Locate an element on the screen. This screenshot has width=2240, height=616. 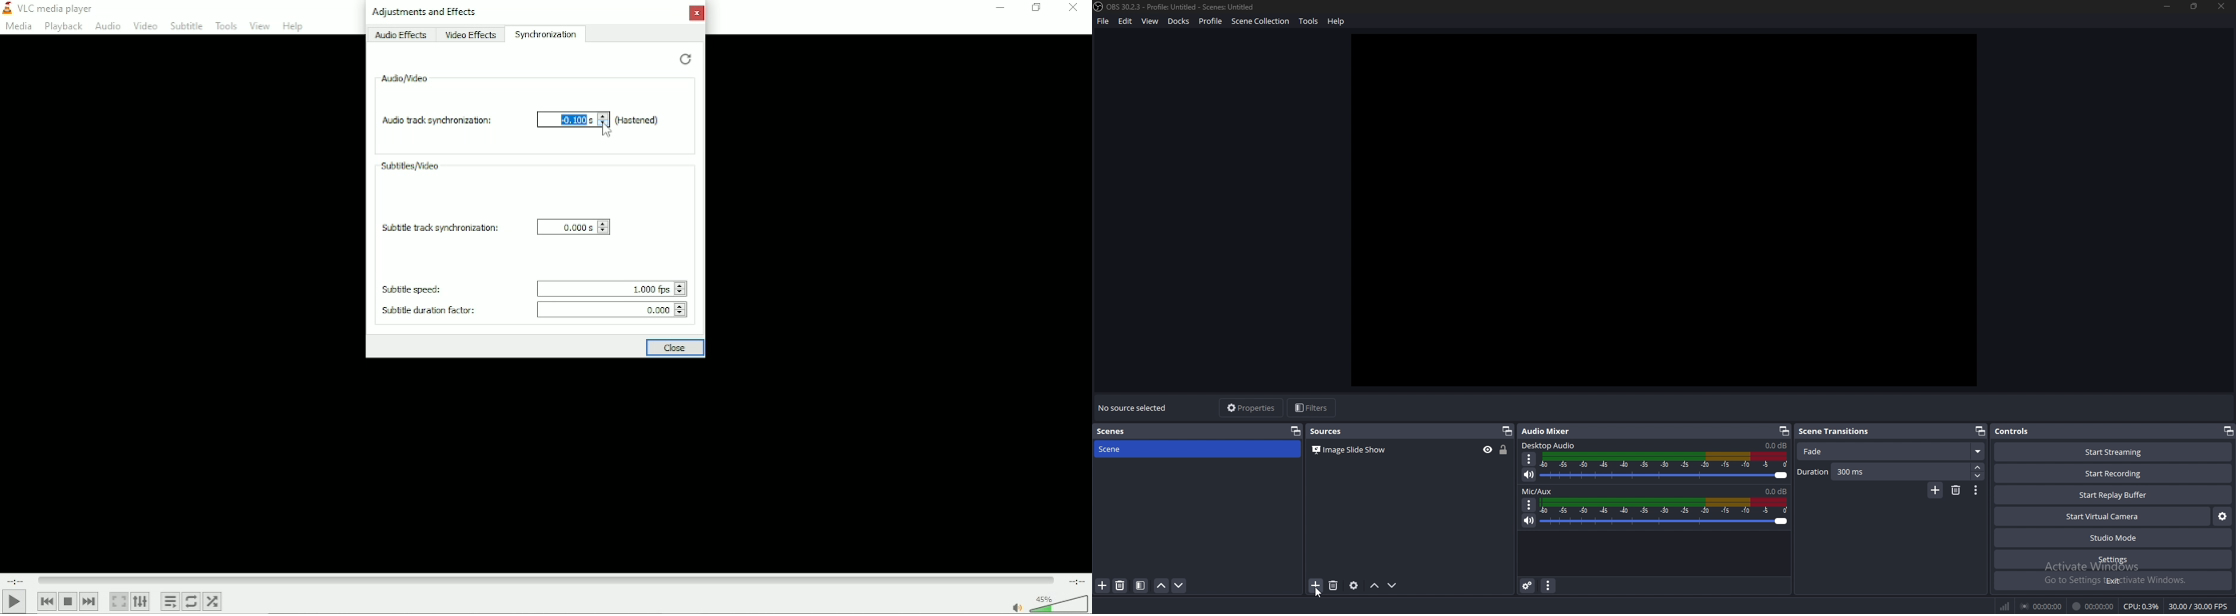
file is located at coordinates (1103, 21).